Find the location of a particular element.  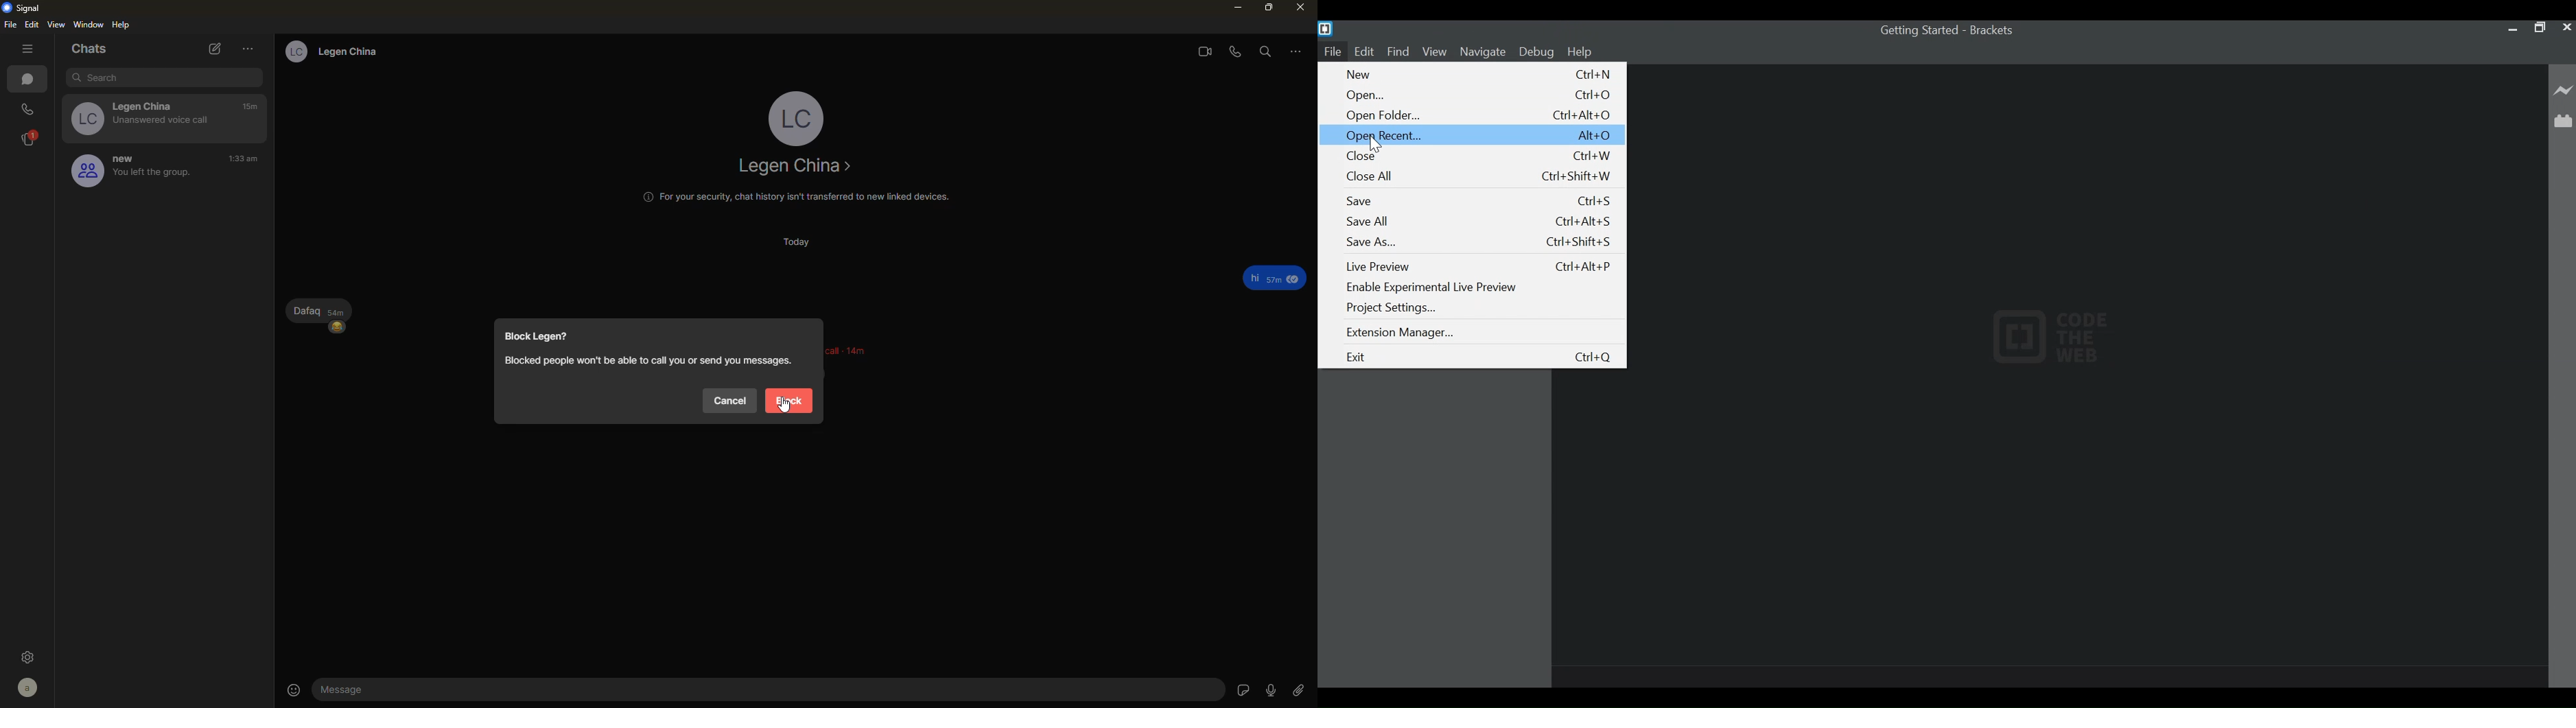

Help is located at coordinates (1582, 52).